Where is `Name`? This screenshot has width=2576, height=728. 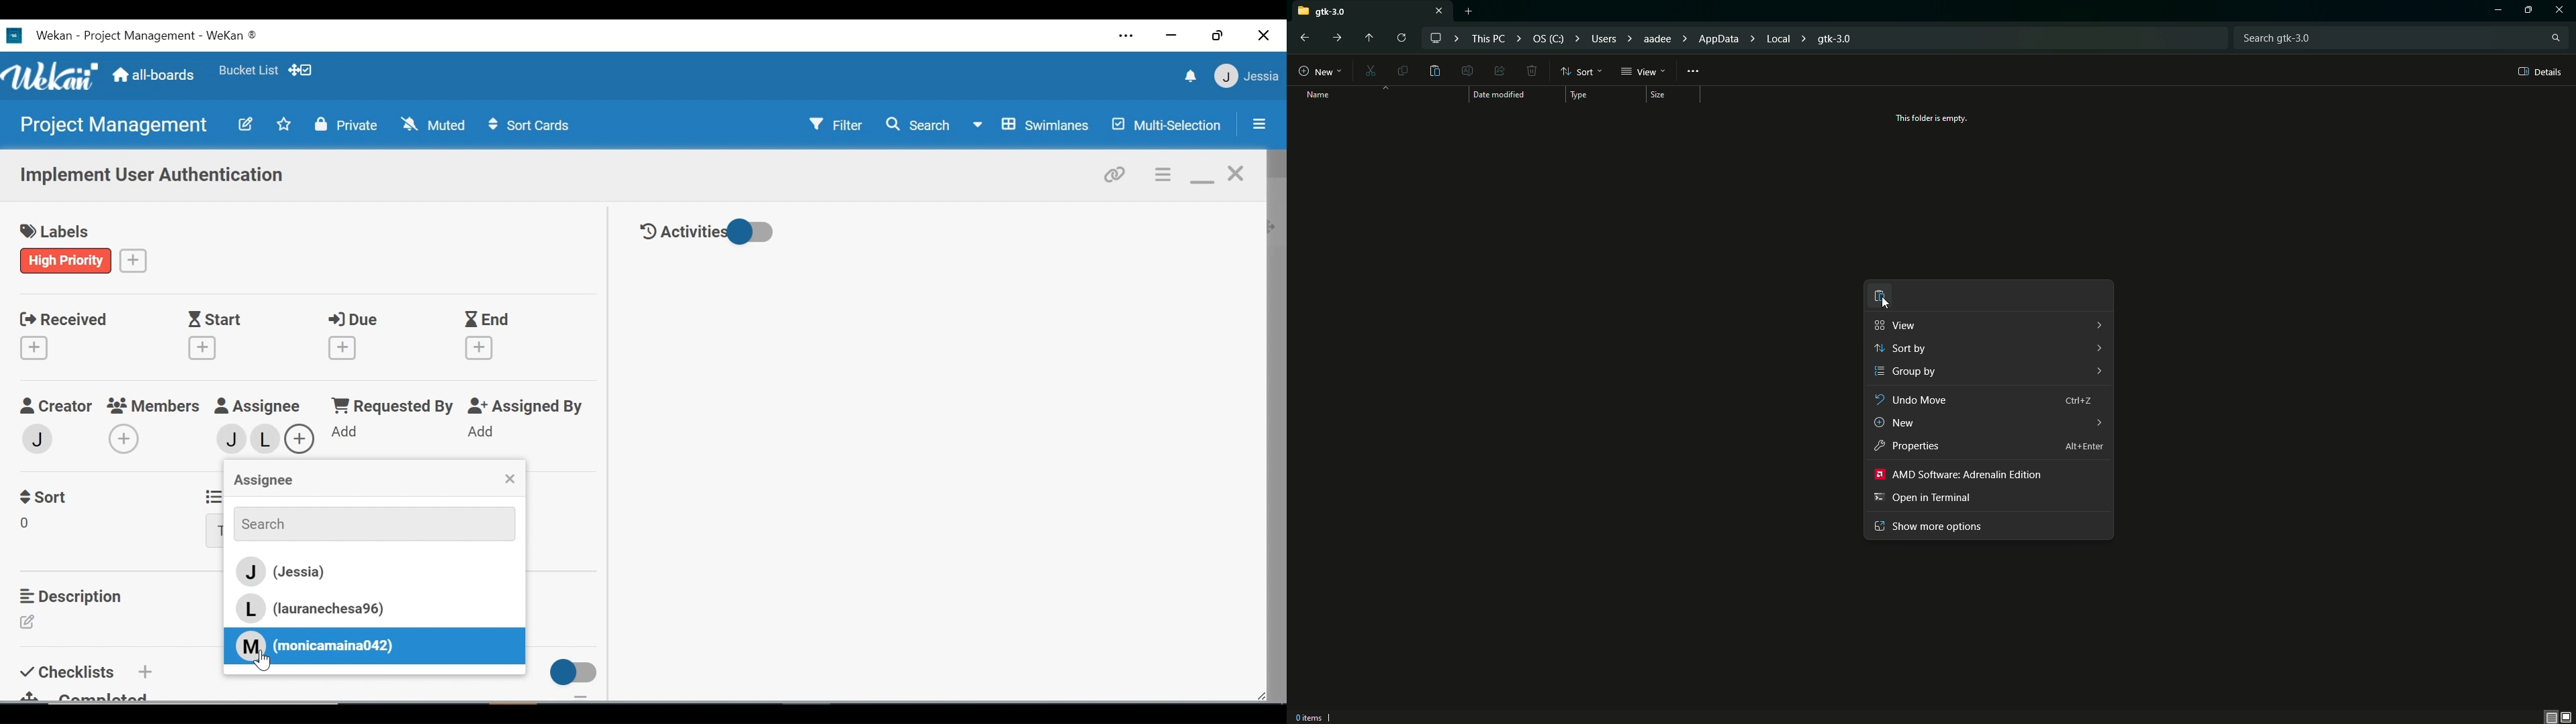 Name is located at coordinates (1321, 95).